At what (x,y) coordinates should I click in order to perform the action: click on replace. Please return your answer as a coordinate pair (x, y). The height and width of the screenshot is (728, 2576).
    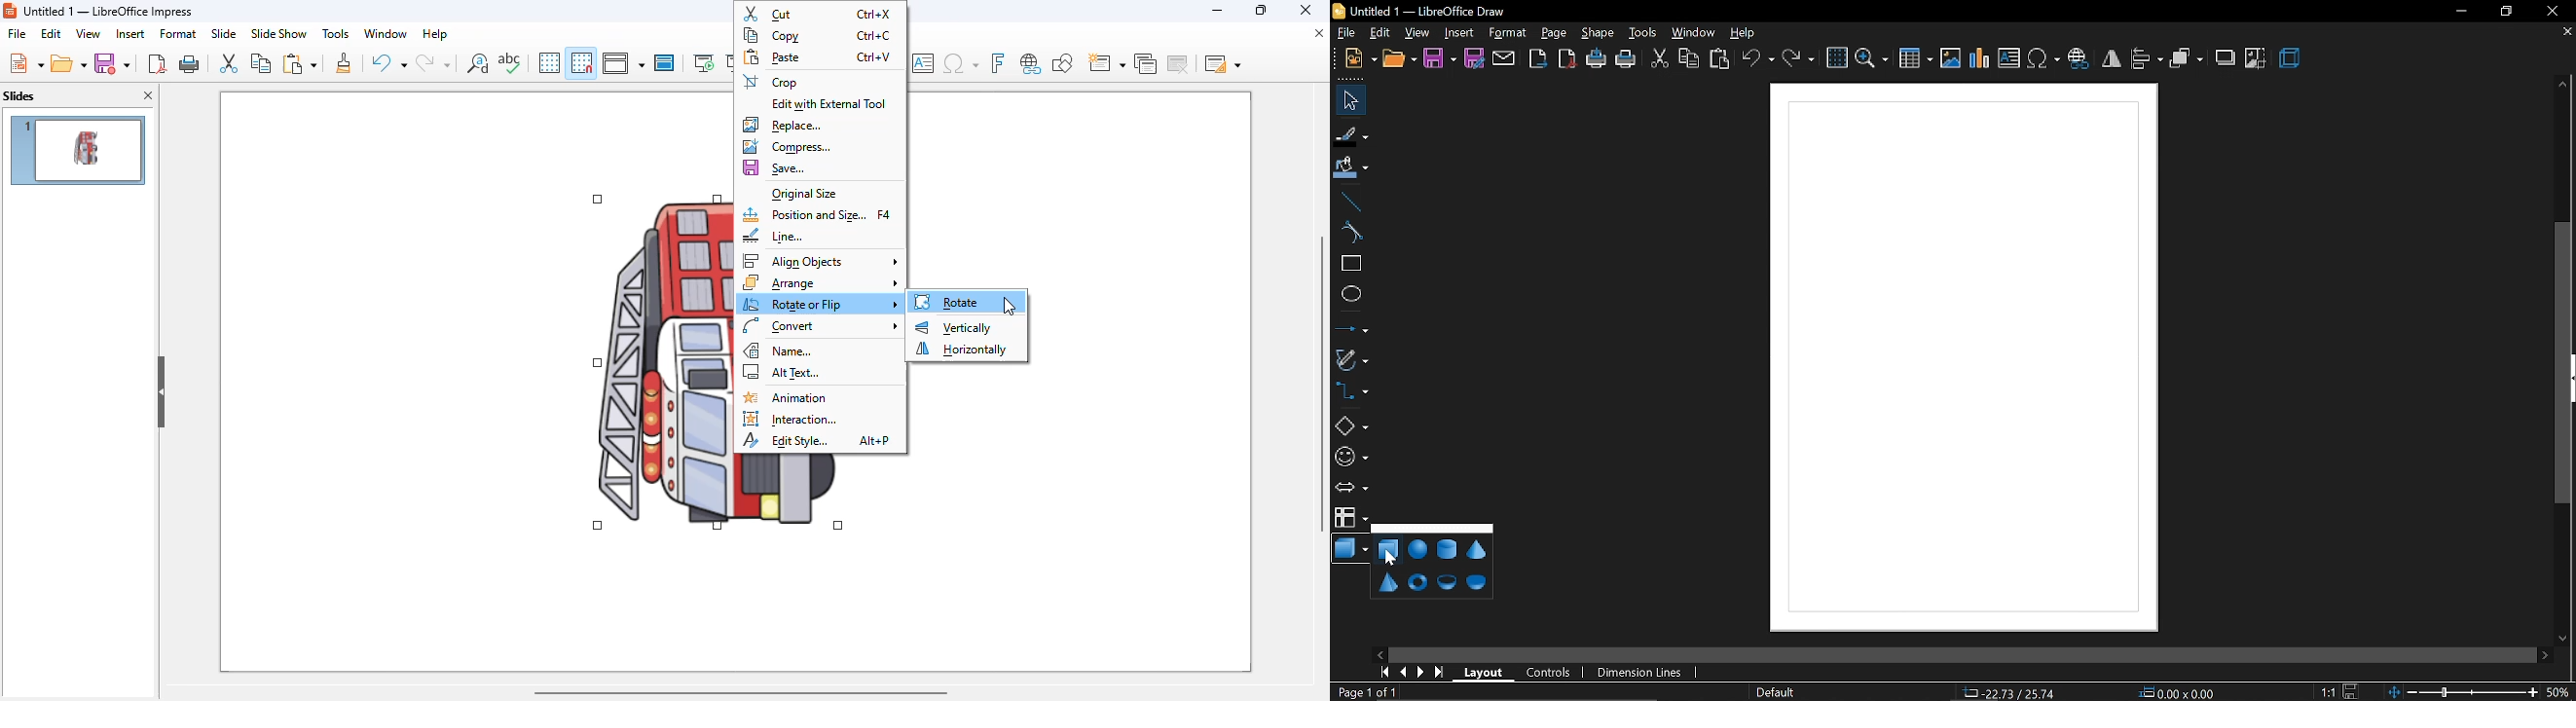
    Looking at the image, I should click on (782, 125).